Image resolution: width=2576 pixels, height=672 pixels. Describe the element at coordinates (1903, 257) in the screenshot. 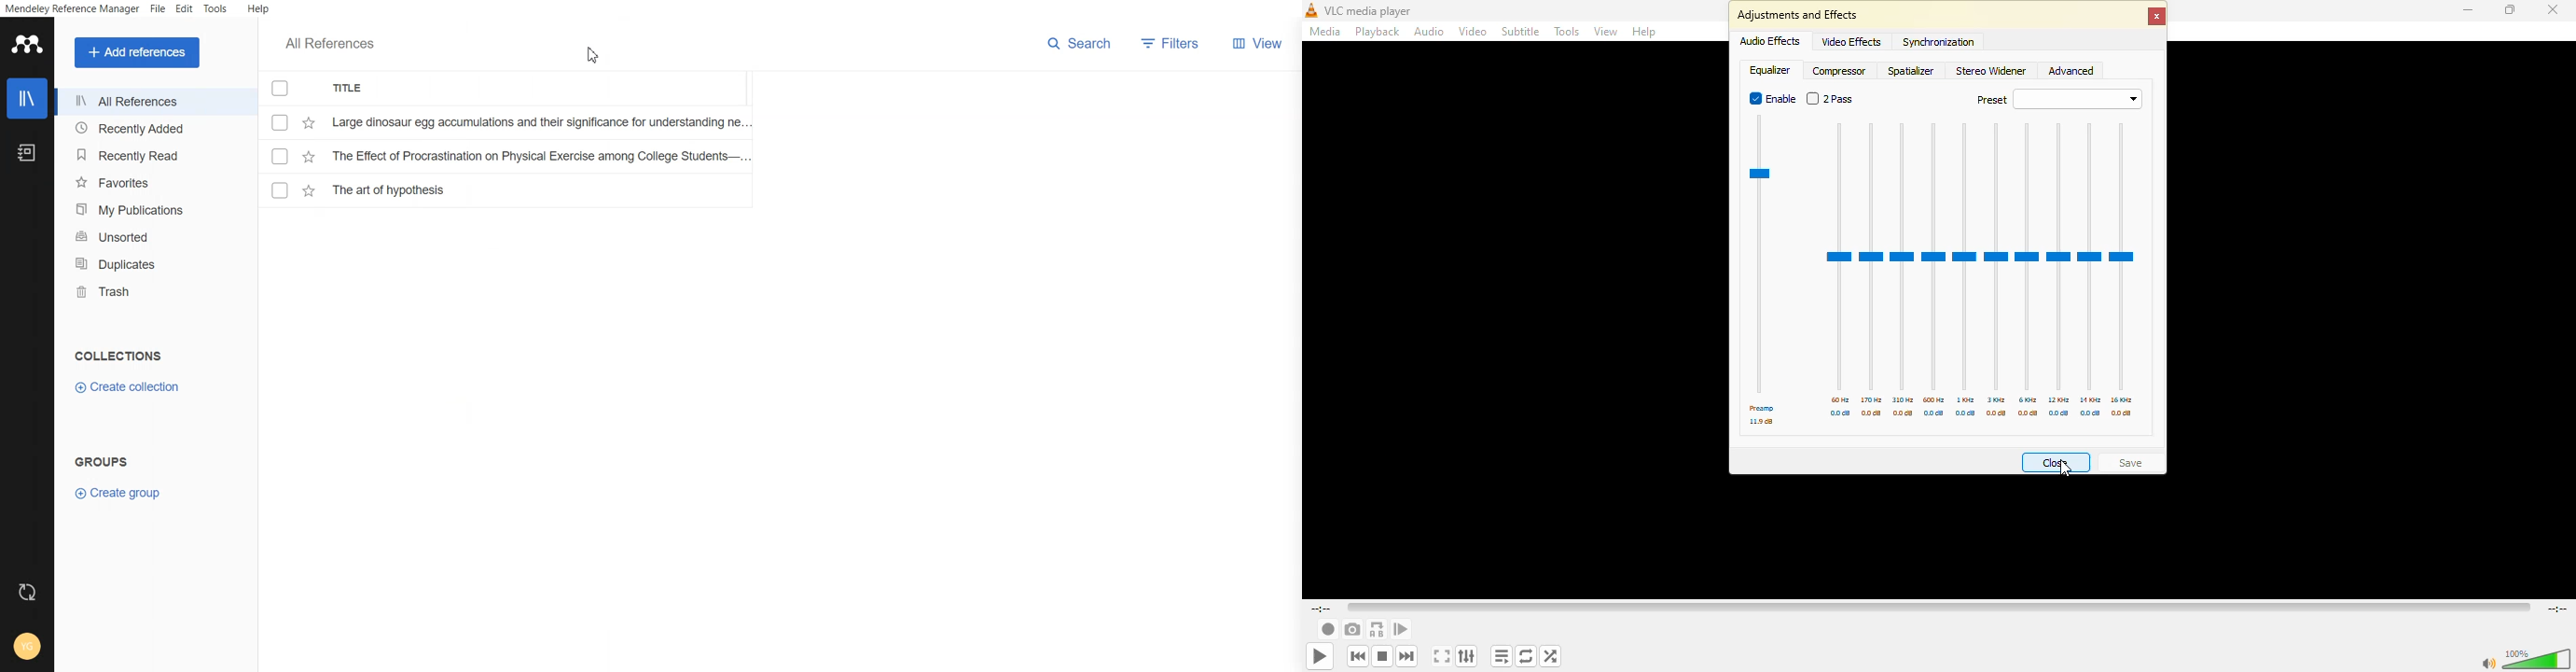

I see `adjustor` at that location.